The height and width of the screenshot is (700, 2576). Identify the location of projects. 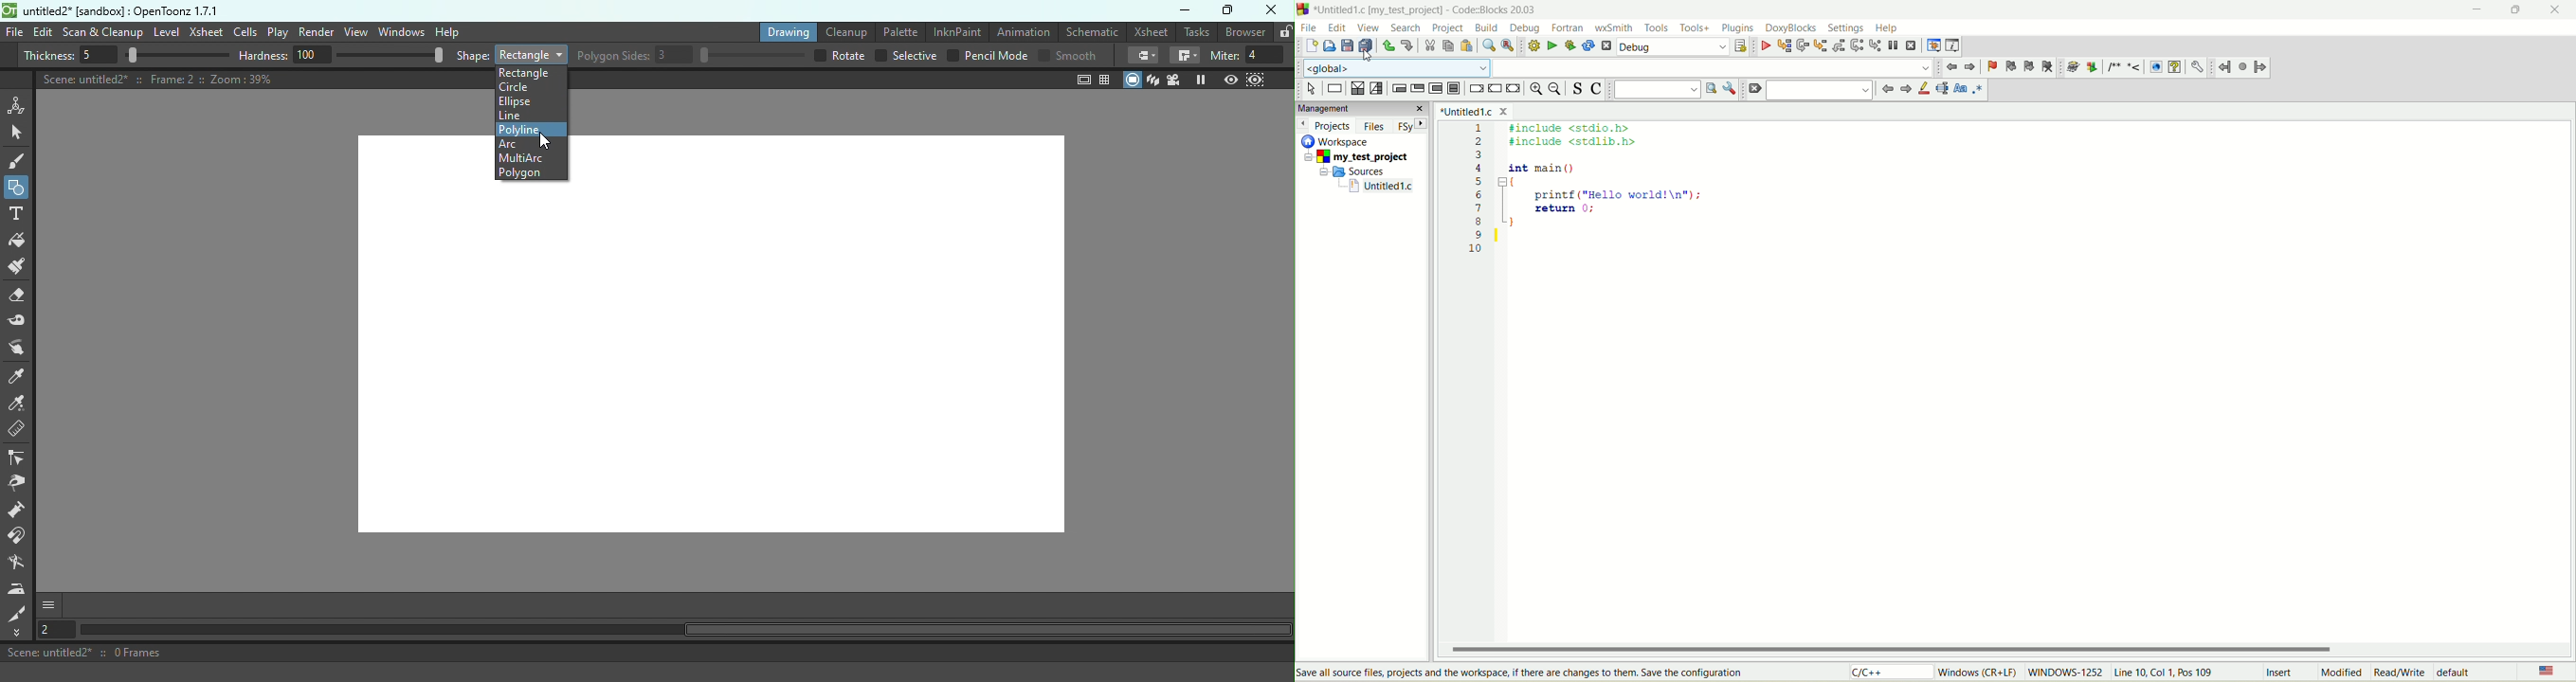
(1327, 127).